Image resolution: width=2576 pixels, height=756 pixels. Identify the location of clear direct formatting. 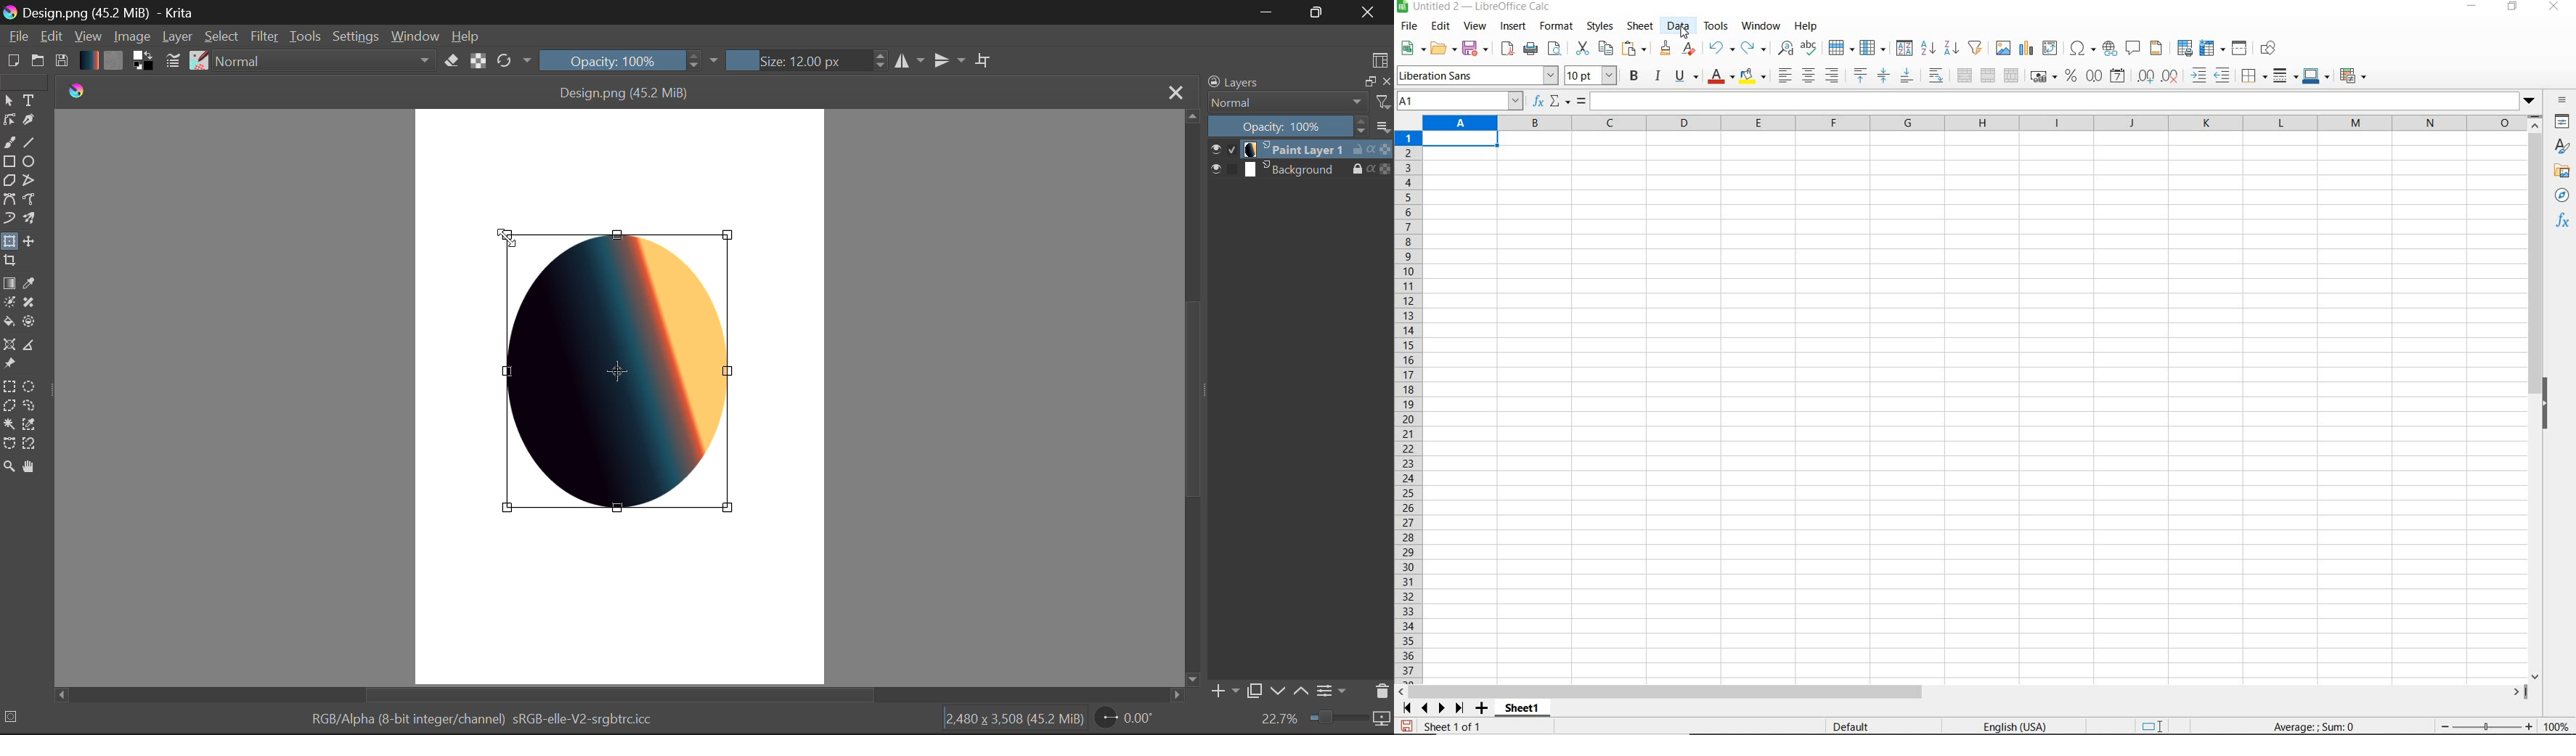
(1690, 49).